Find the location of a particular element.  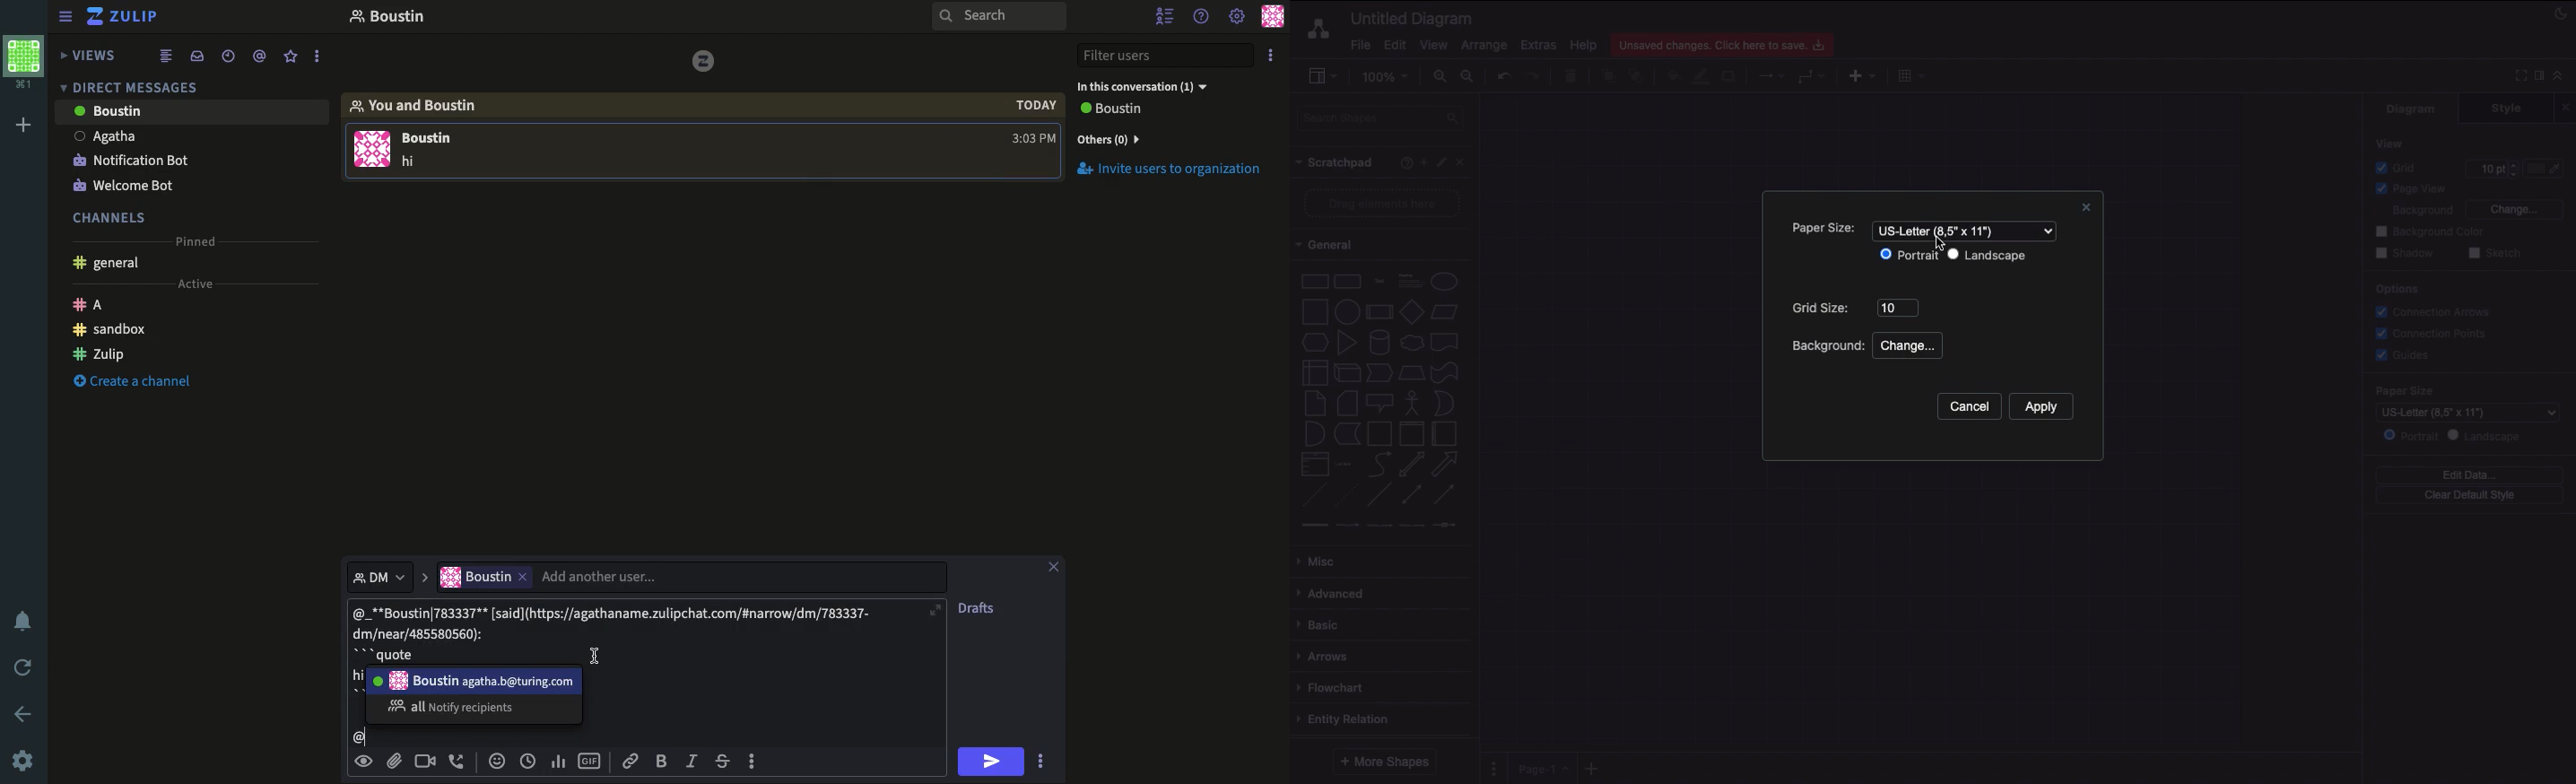

Phone call is located at coordinates (461, 762).